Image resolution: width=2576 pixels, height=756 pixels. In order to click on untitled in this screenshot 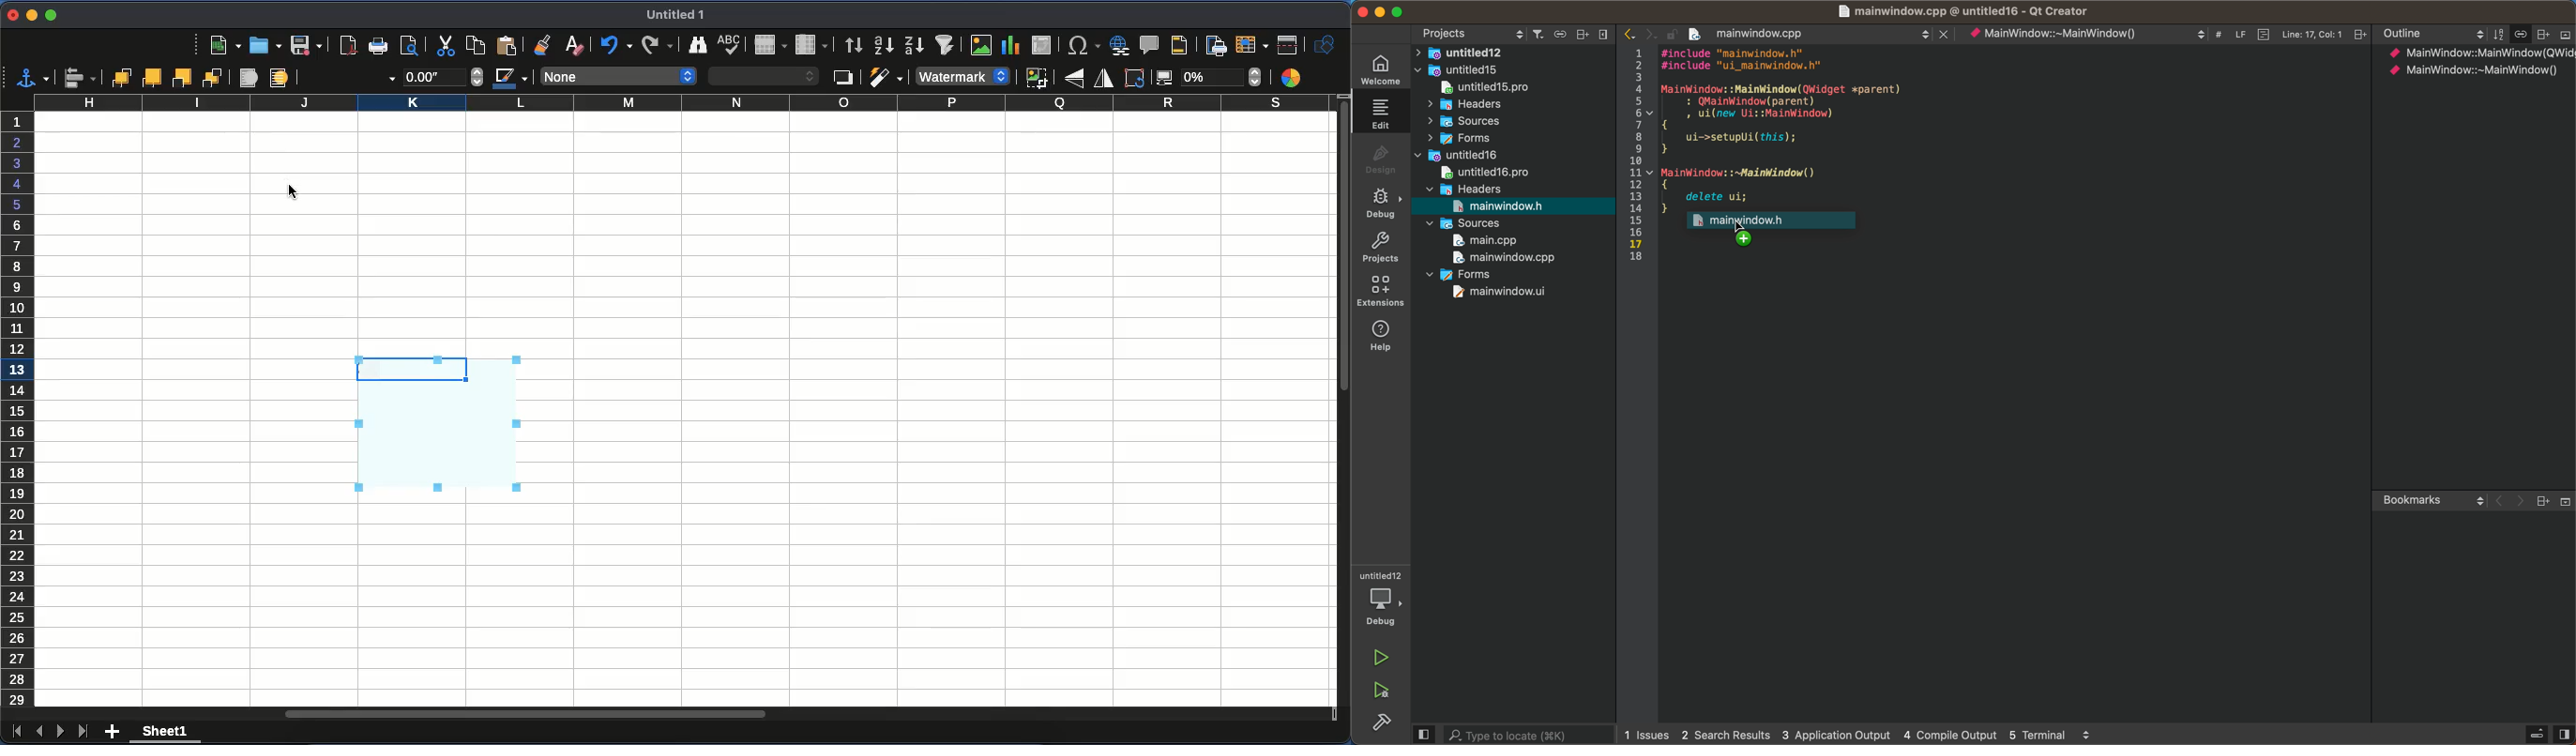, I will do `click(674, 14)`.